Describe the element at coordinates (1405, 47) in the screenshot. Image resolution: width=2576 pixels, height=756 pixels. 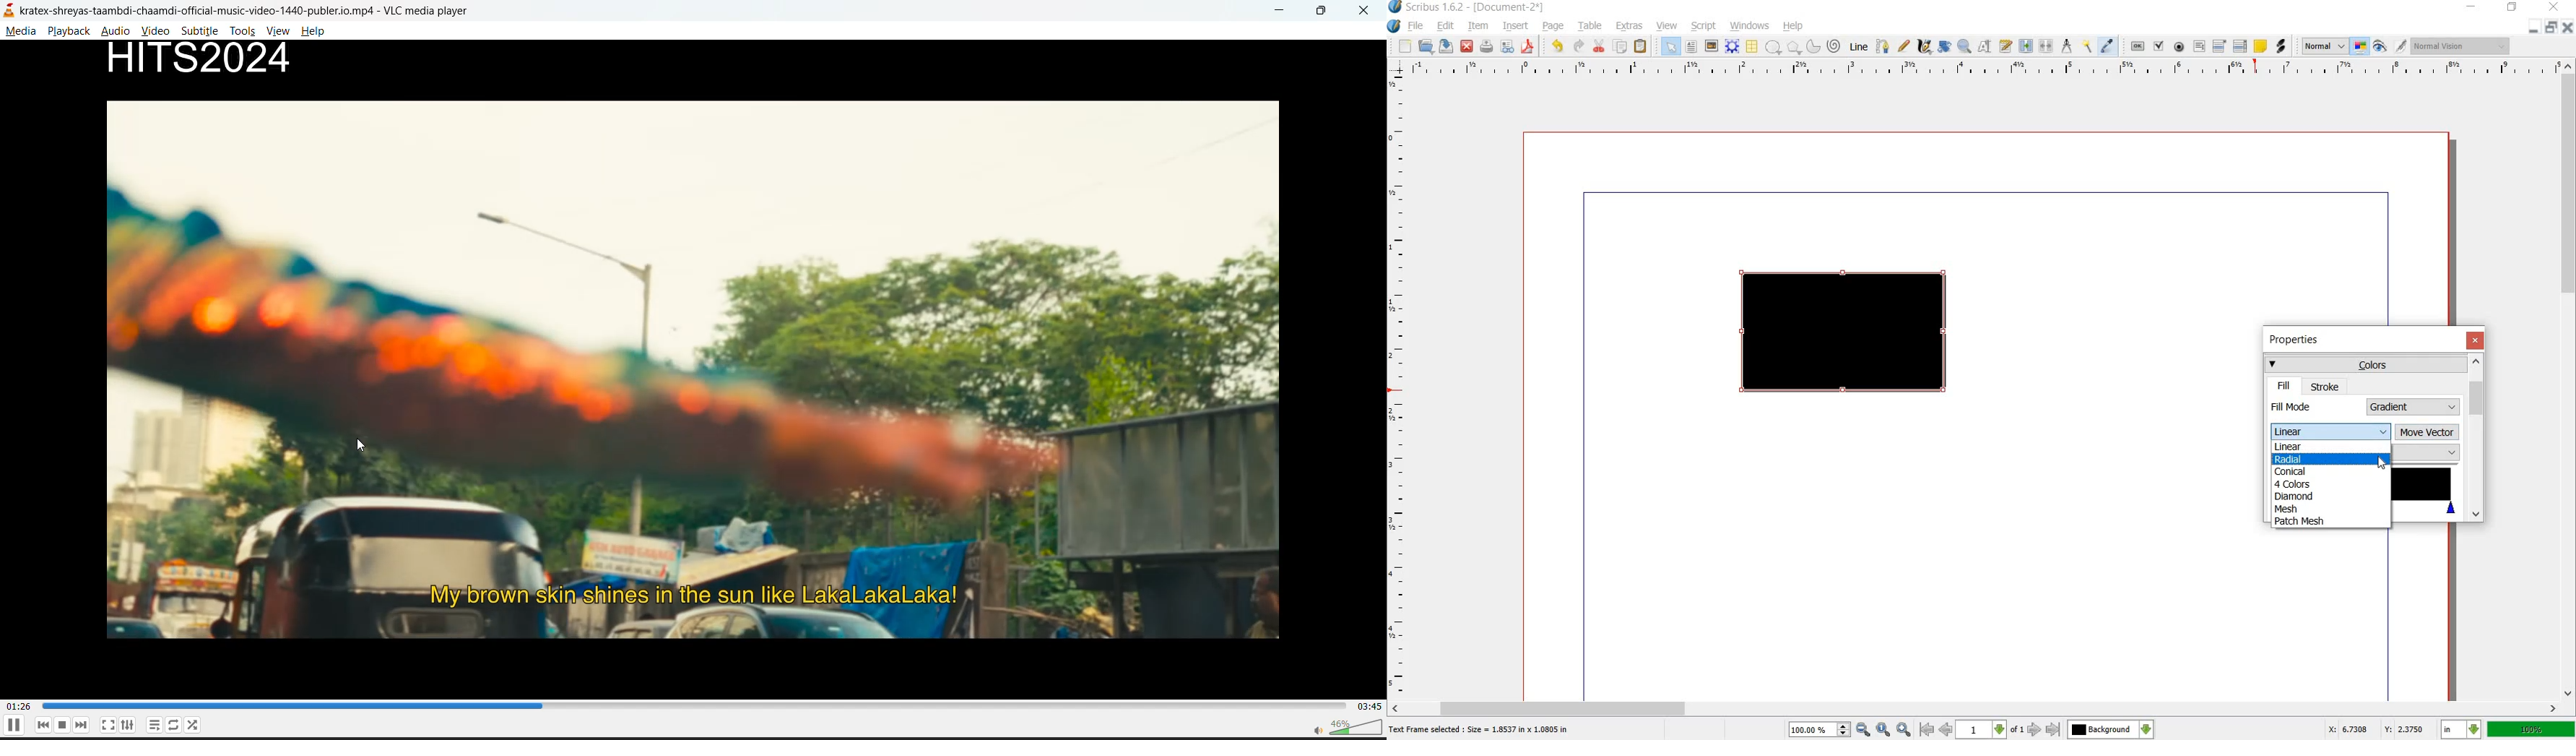
I see `new` at that location.